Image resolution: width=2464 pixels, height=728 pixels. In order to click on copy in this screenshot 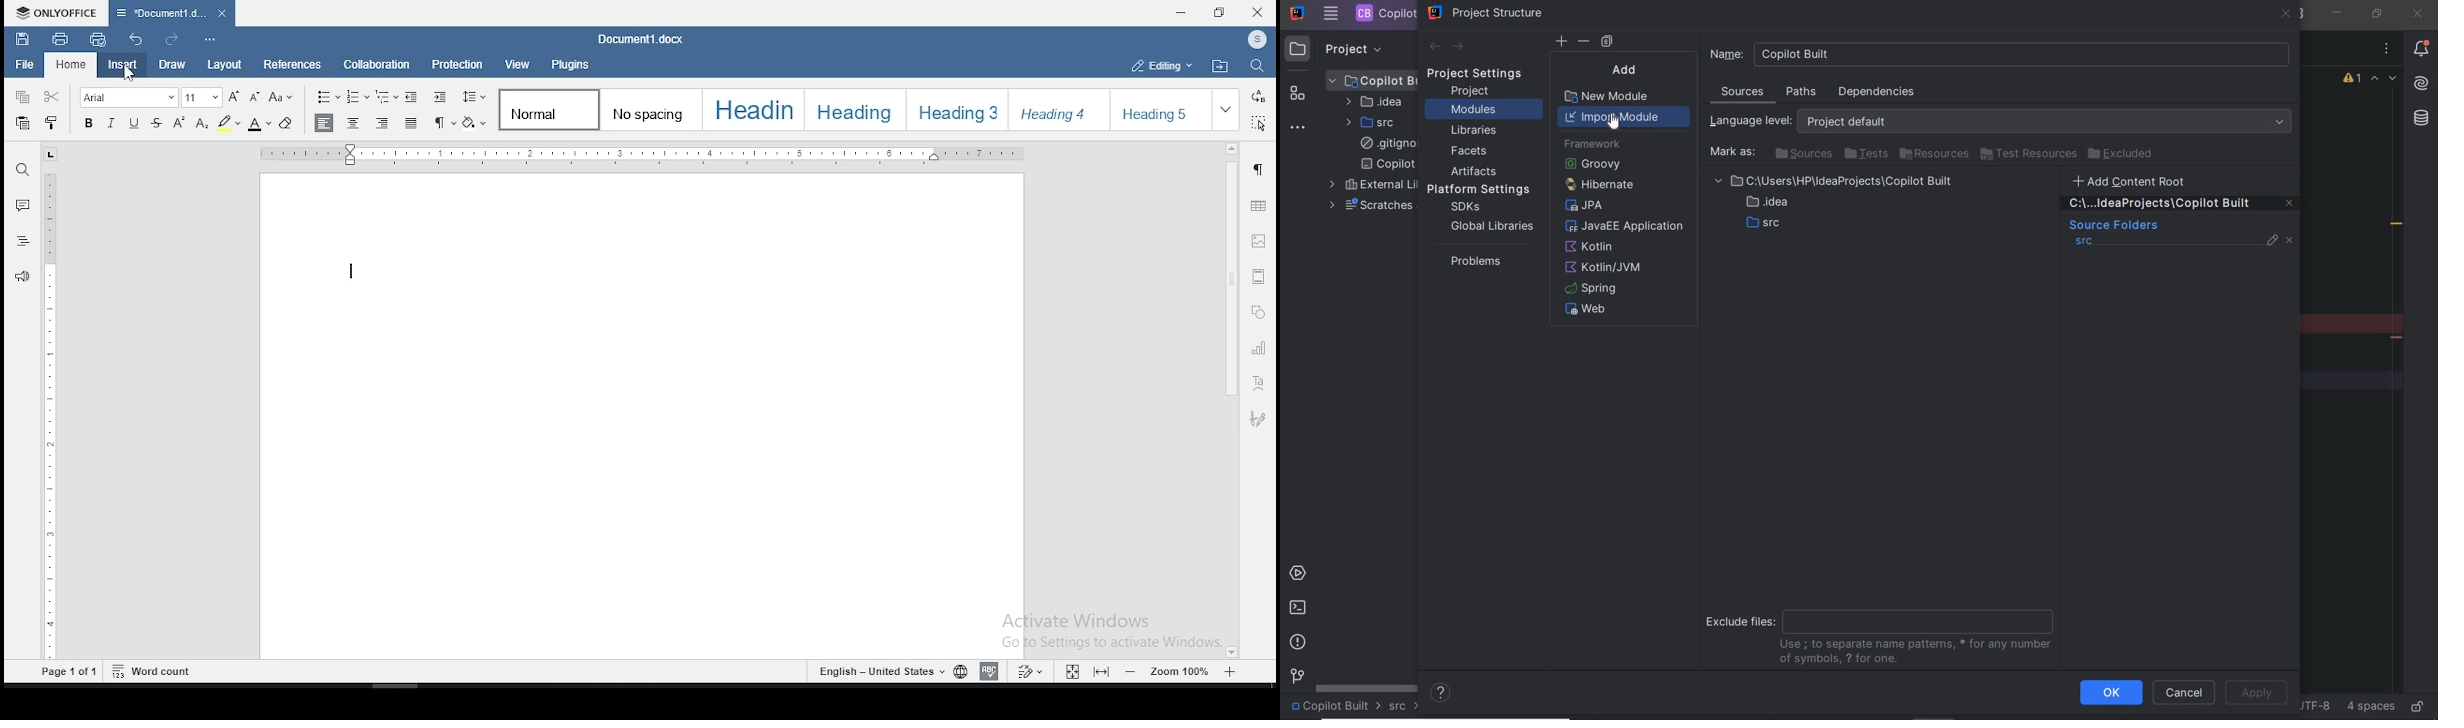, I will do `click(23, 99)`.